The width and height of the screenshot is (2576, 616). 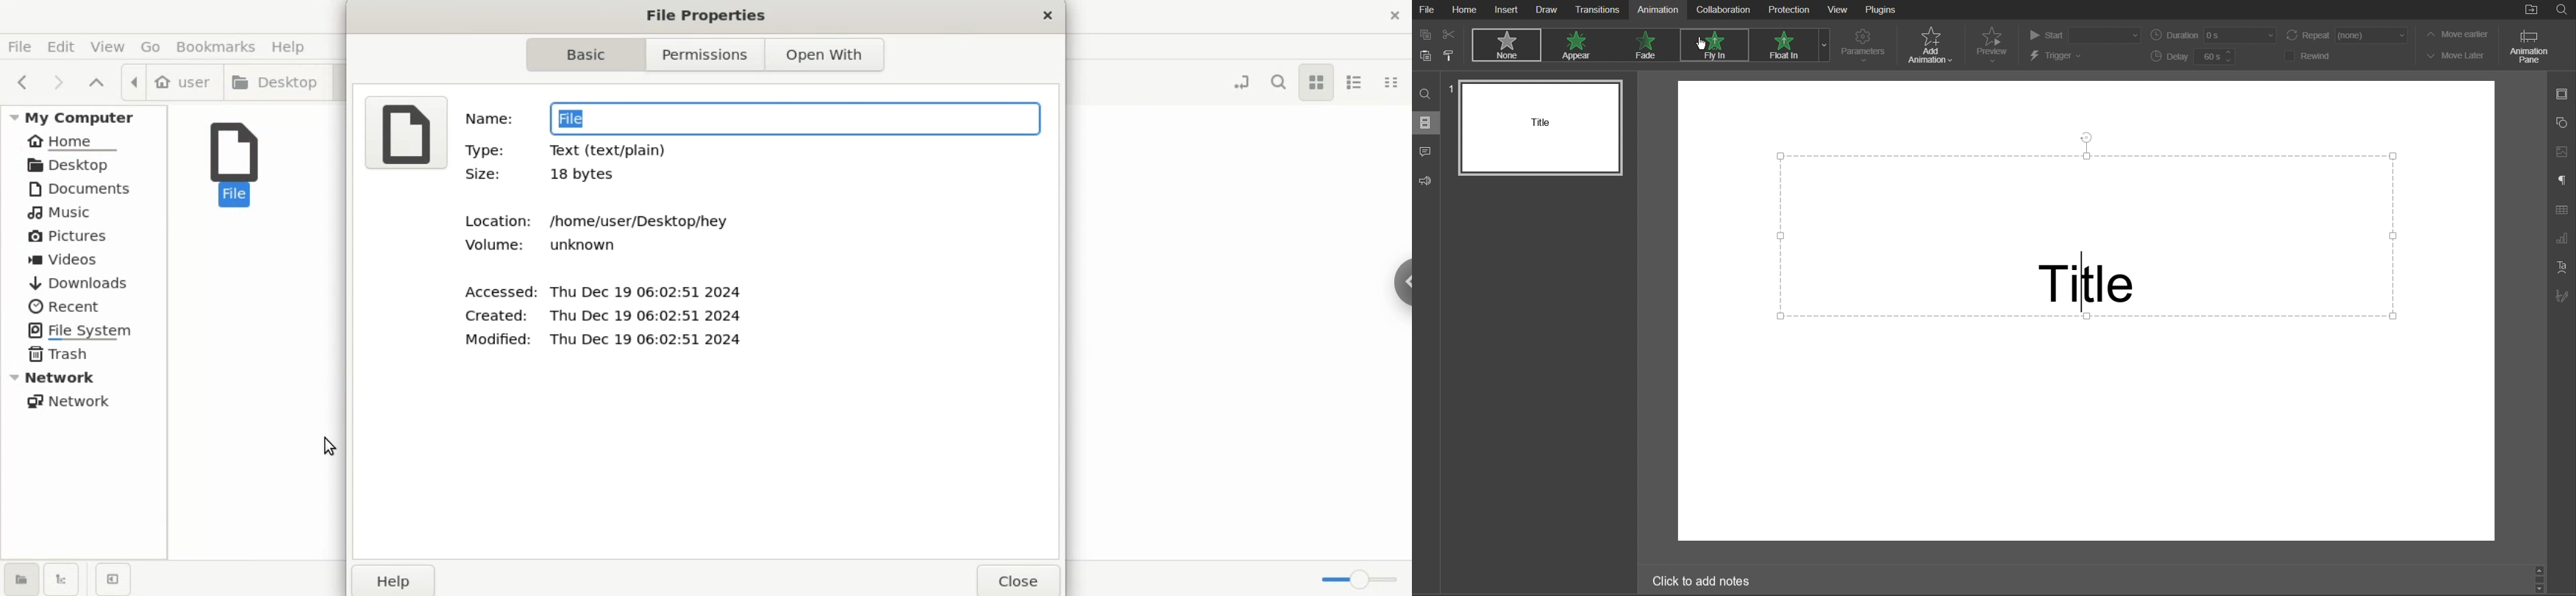 What do you see at coordinates (1426, 179) in the screenshot?
I see `Feedback and Support` at bounding box center [1426, 179].